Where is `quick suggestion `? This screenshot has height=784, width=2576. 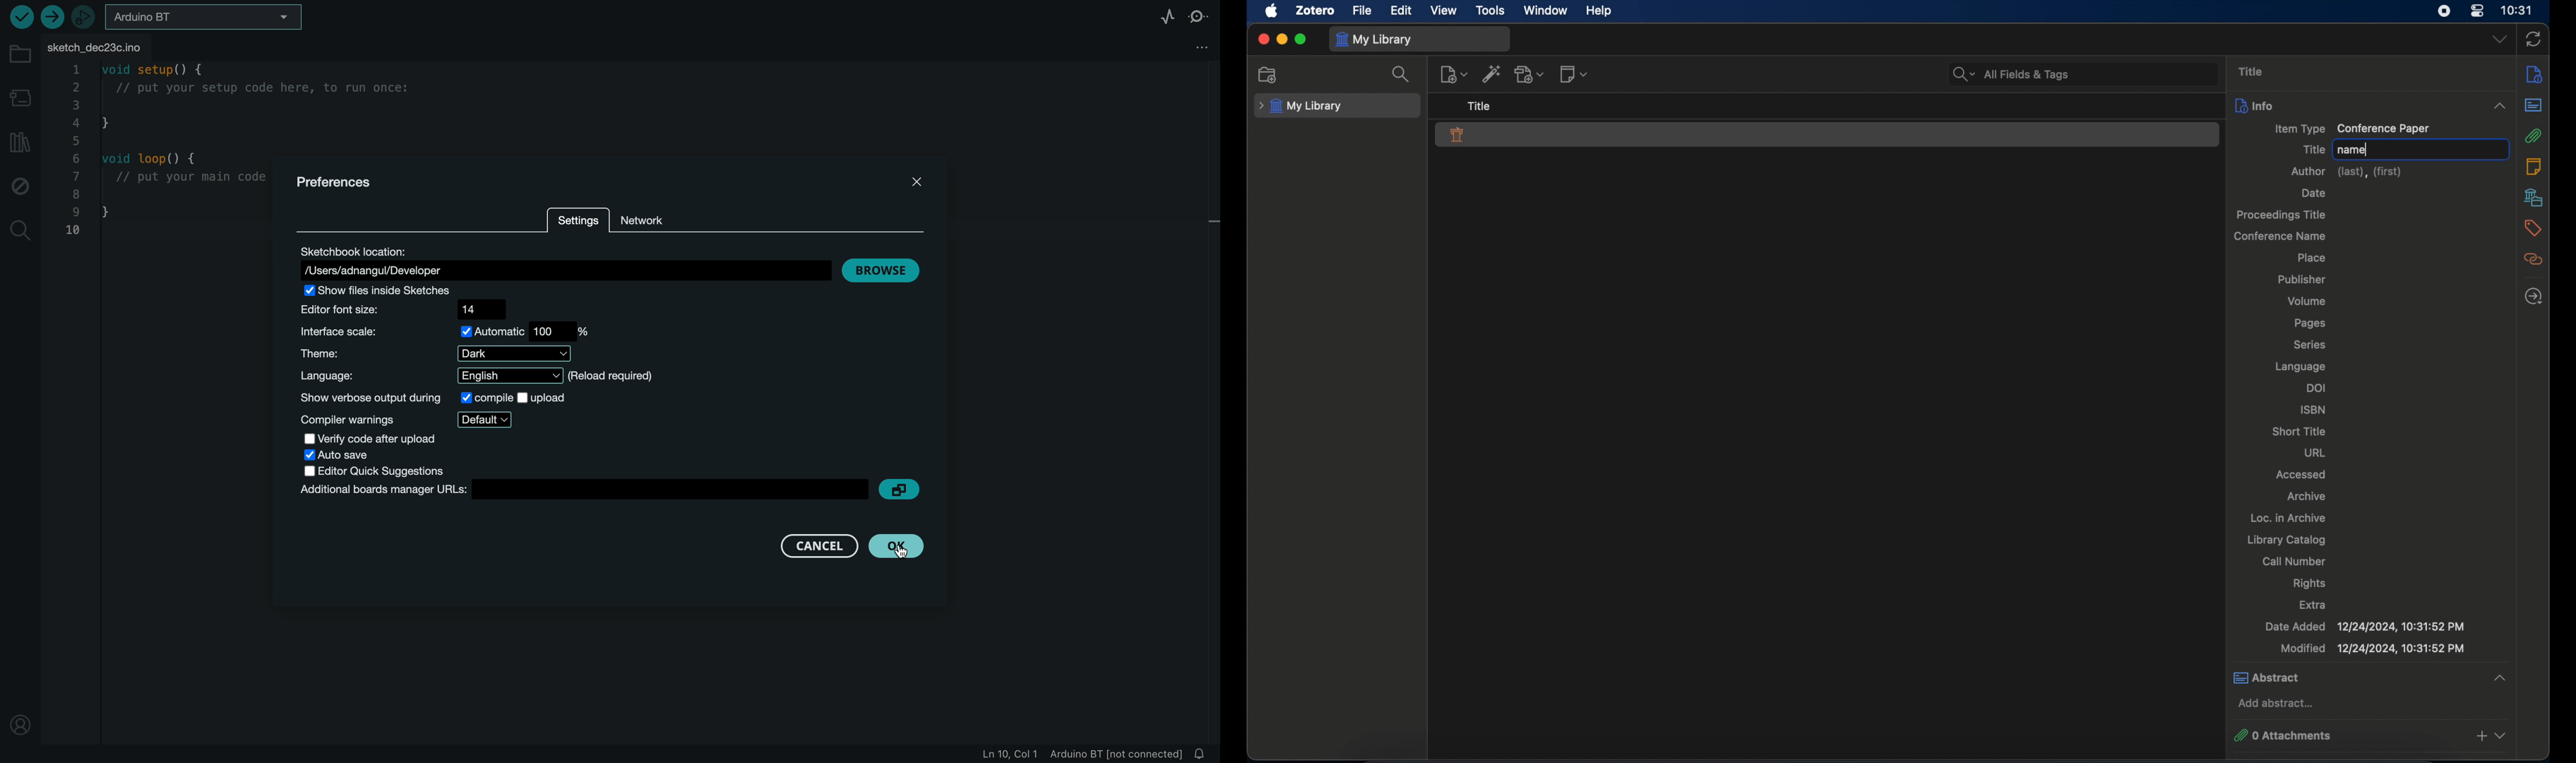
quick suggestion  is located at coordinates (369, 471).